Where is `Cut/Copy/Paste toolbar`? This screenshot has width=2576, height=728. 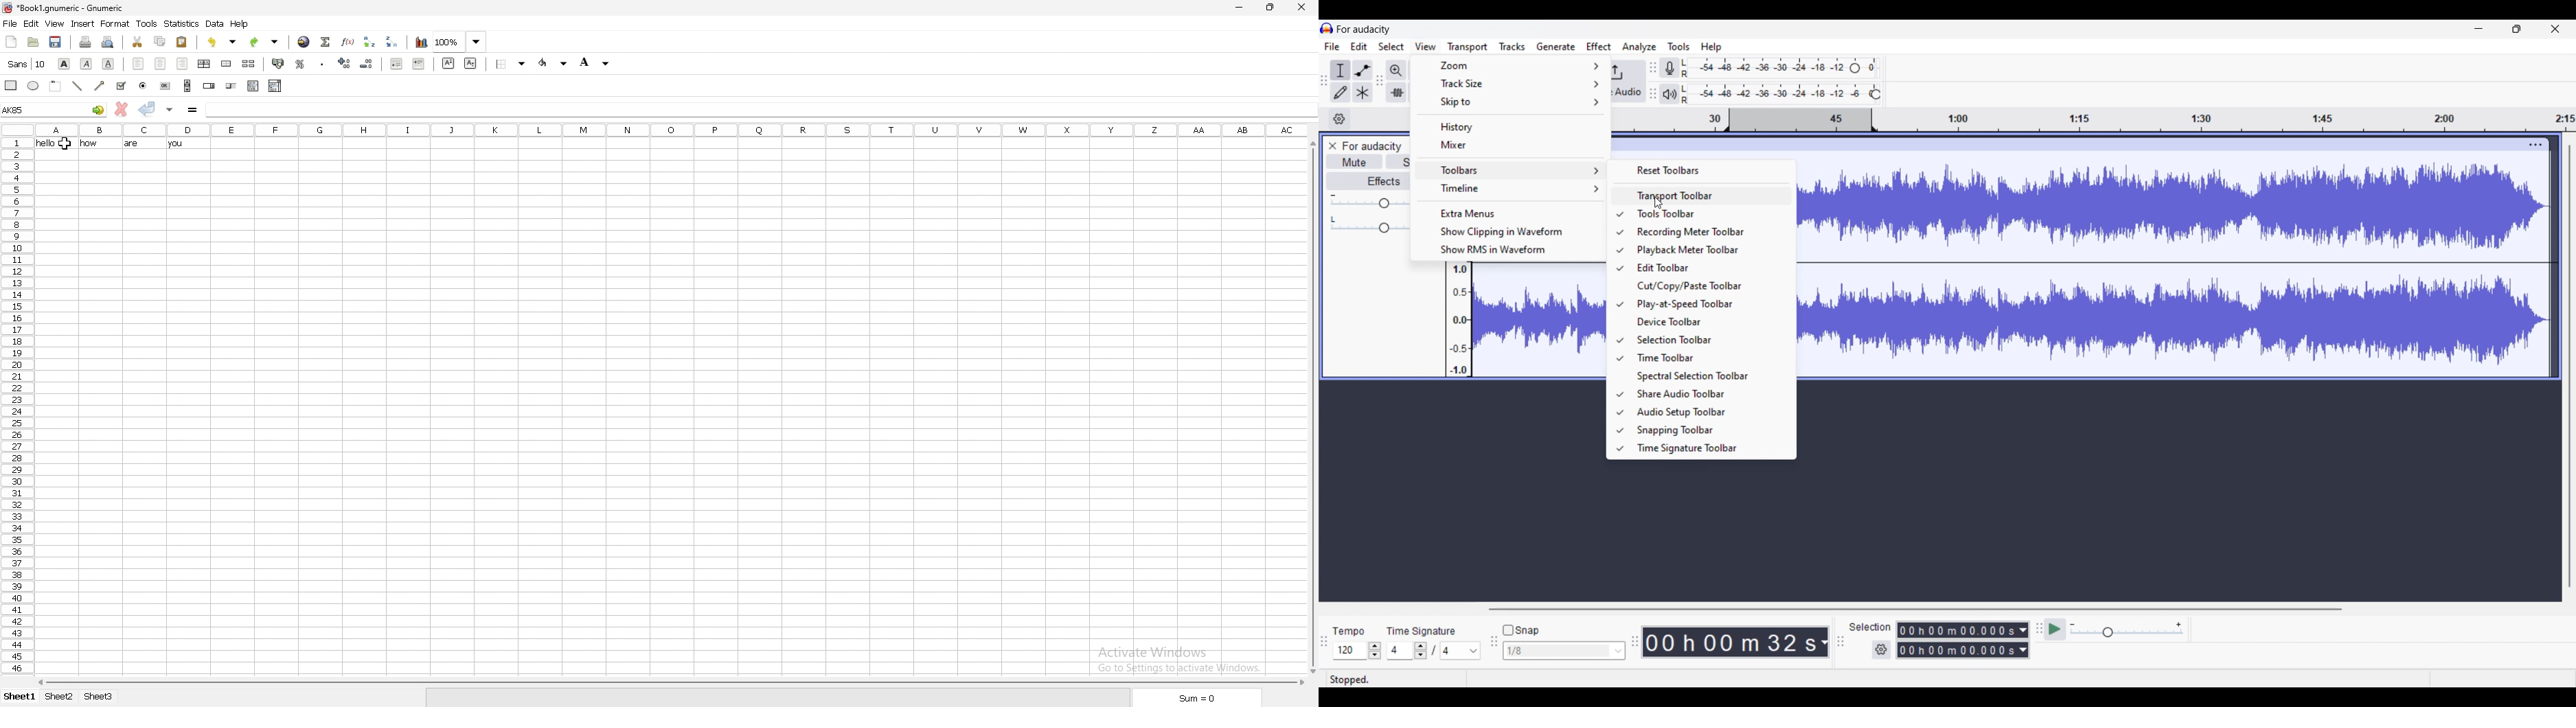 Cut/Copy/Paste toolbar is located at coordinates (1711, 285).